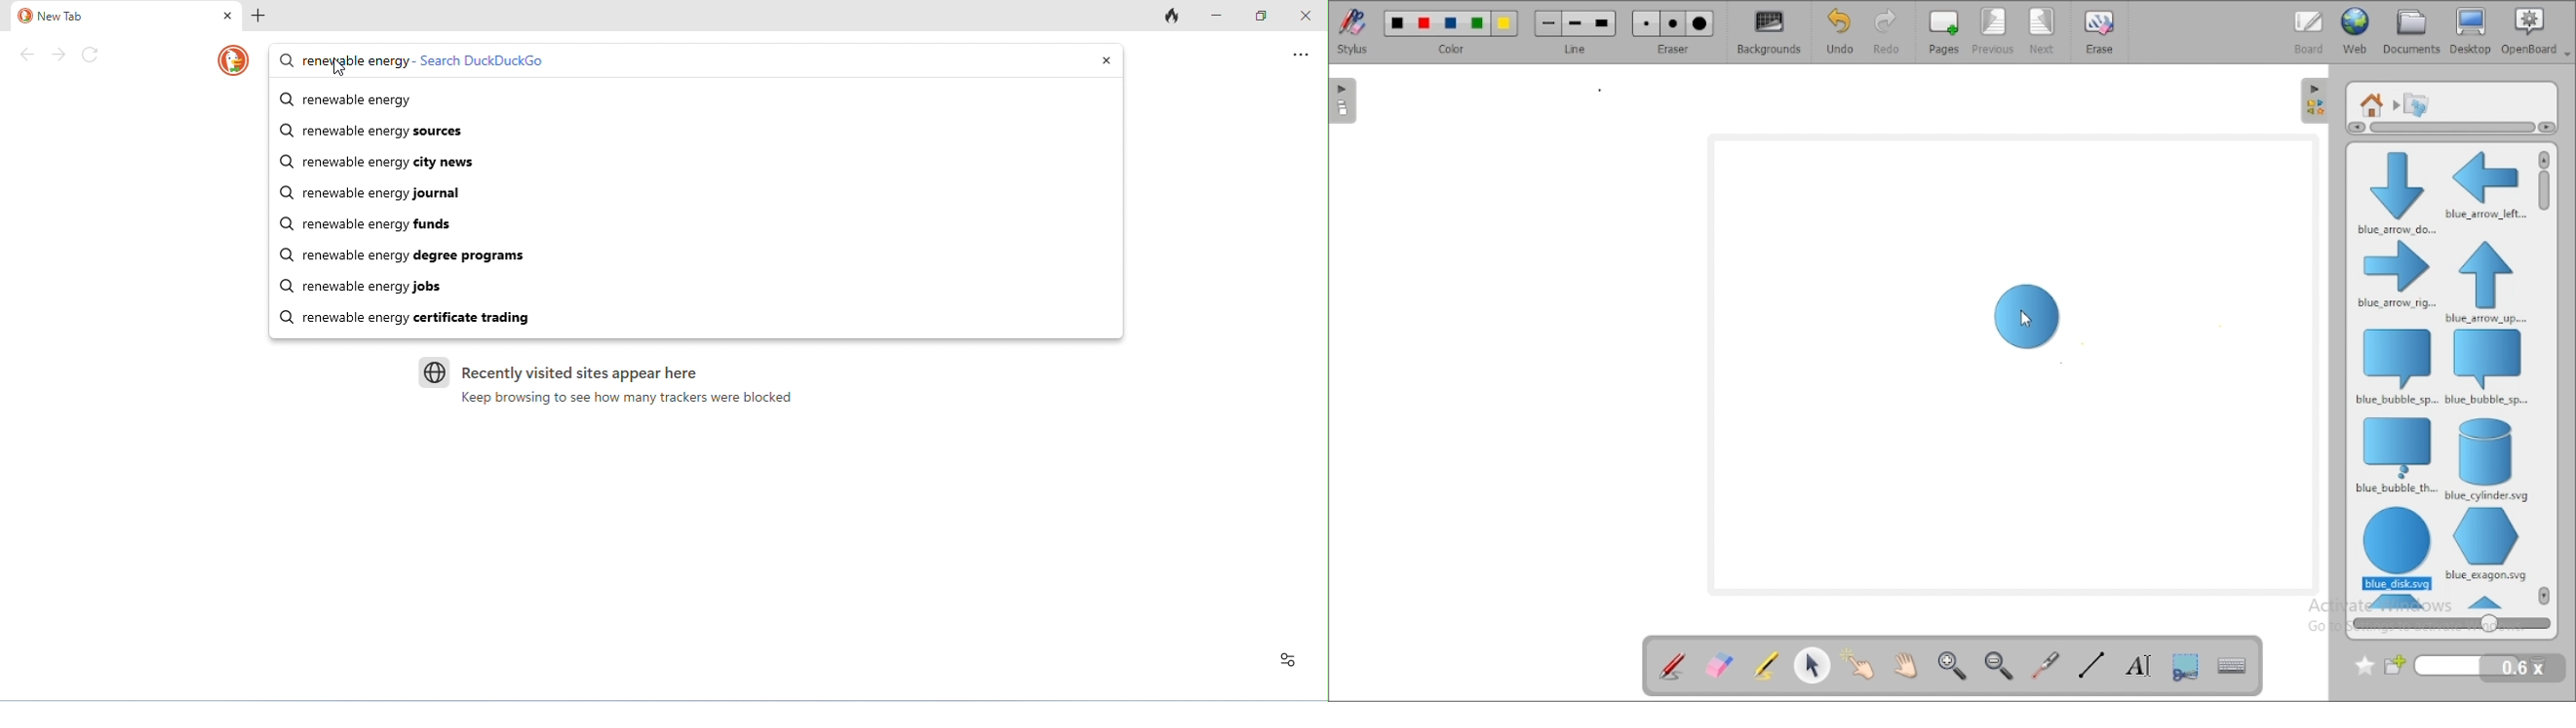 This screenshot has height=728, width=2576. Describe the element at coordinates (288, 286) in the screenshot. I see `search icon` at that location.